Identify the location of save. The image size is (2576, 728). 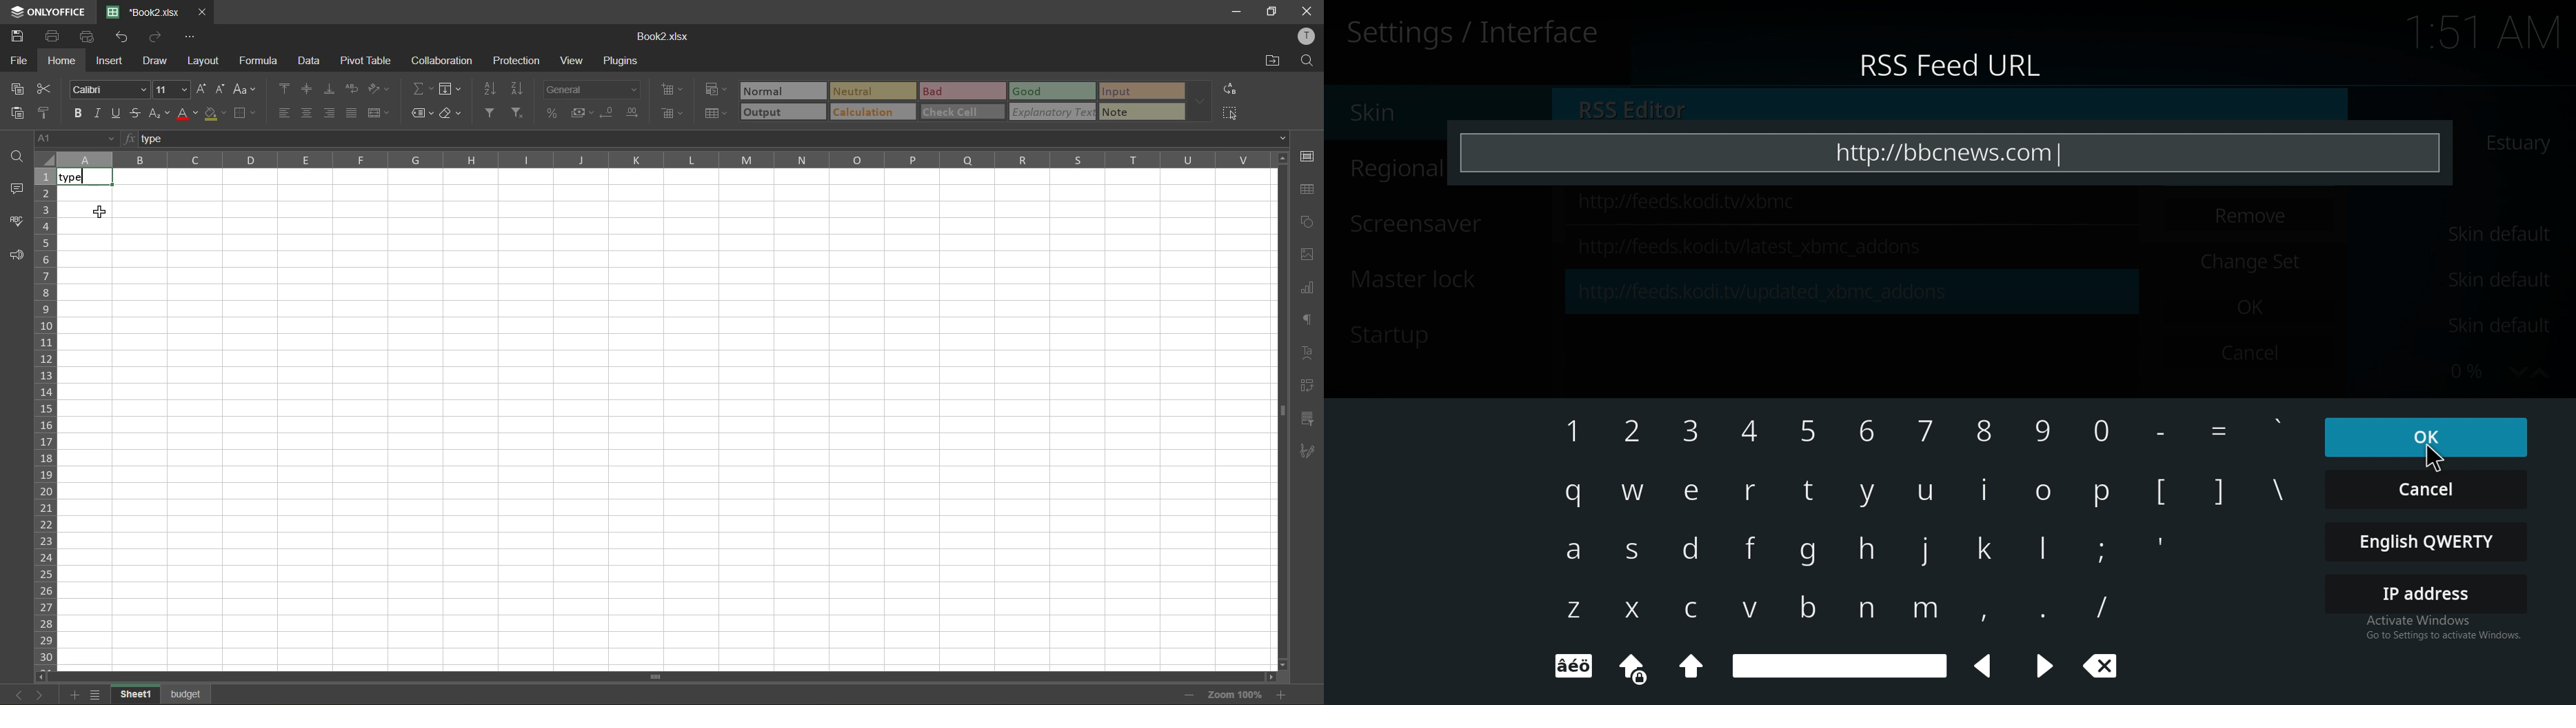
(17, 37).